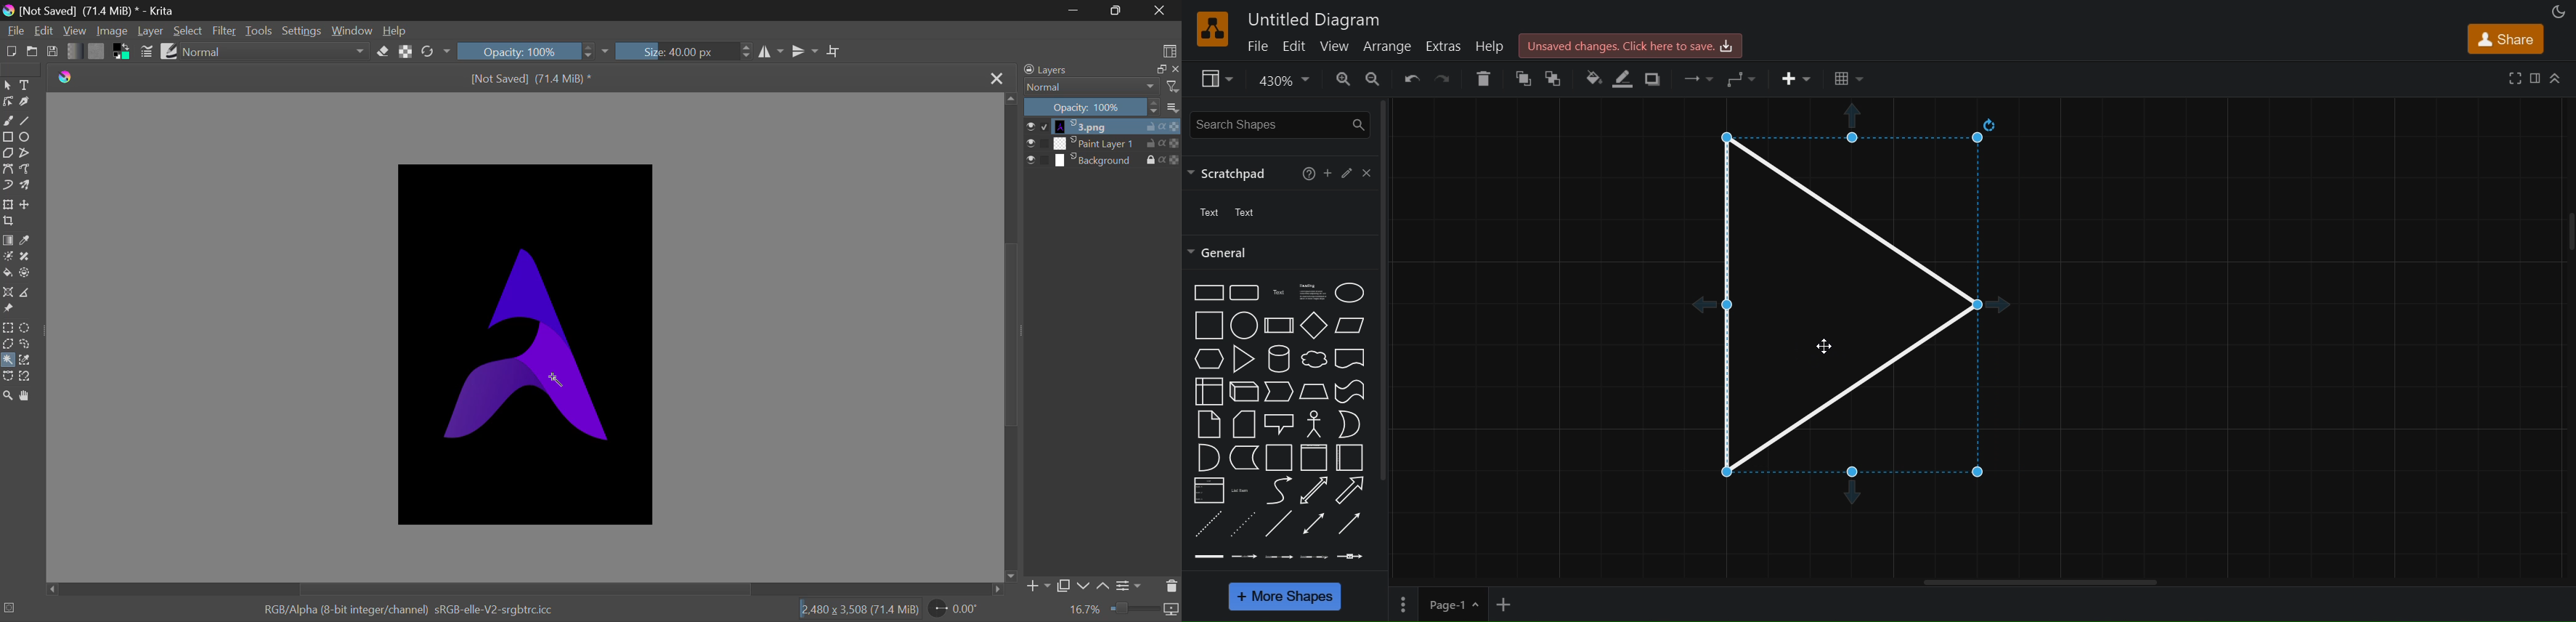 Image resolution: width=2576 pixels, height=644 pixels. Describe the element at coordinates (1091, 108) in the screenshot. I see `Opacity` at that location.